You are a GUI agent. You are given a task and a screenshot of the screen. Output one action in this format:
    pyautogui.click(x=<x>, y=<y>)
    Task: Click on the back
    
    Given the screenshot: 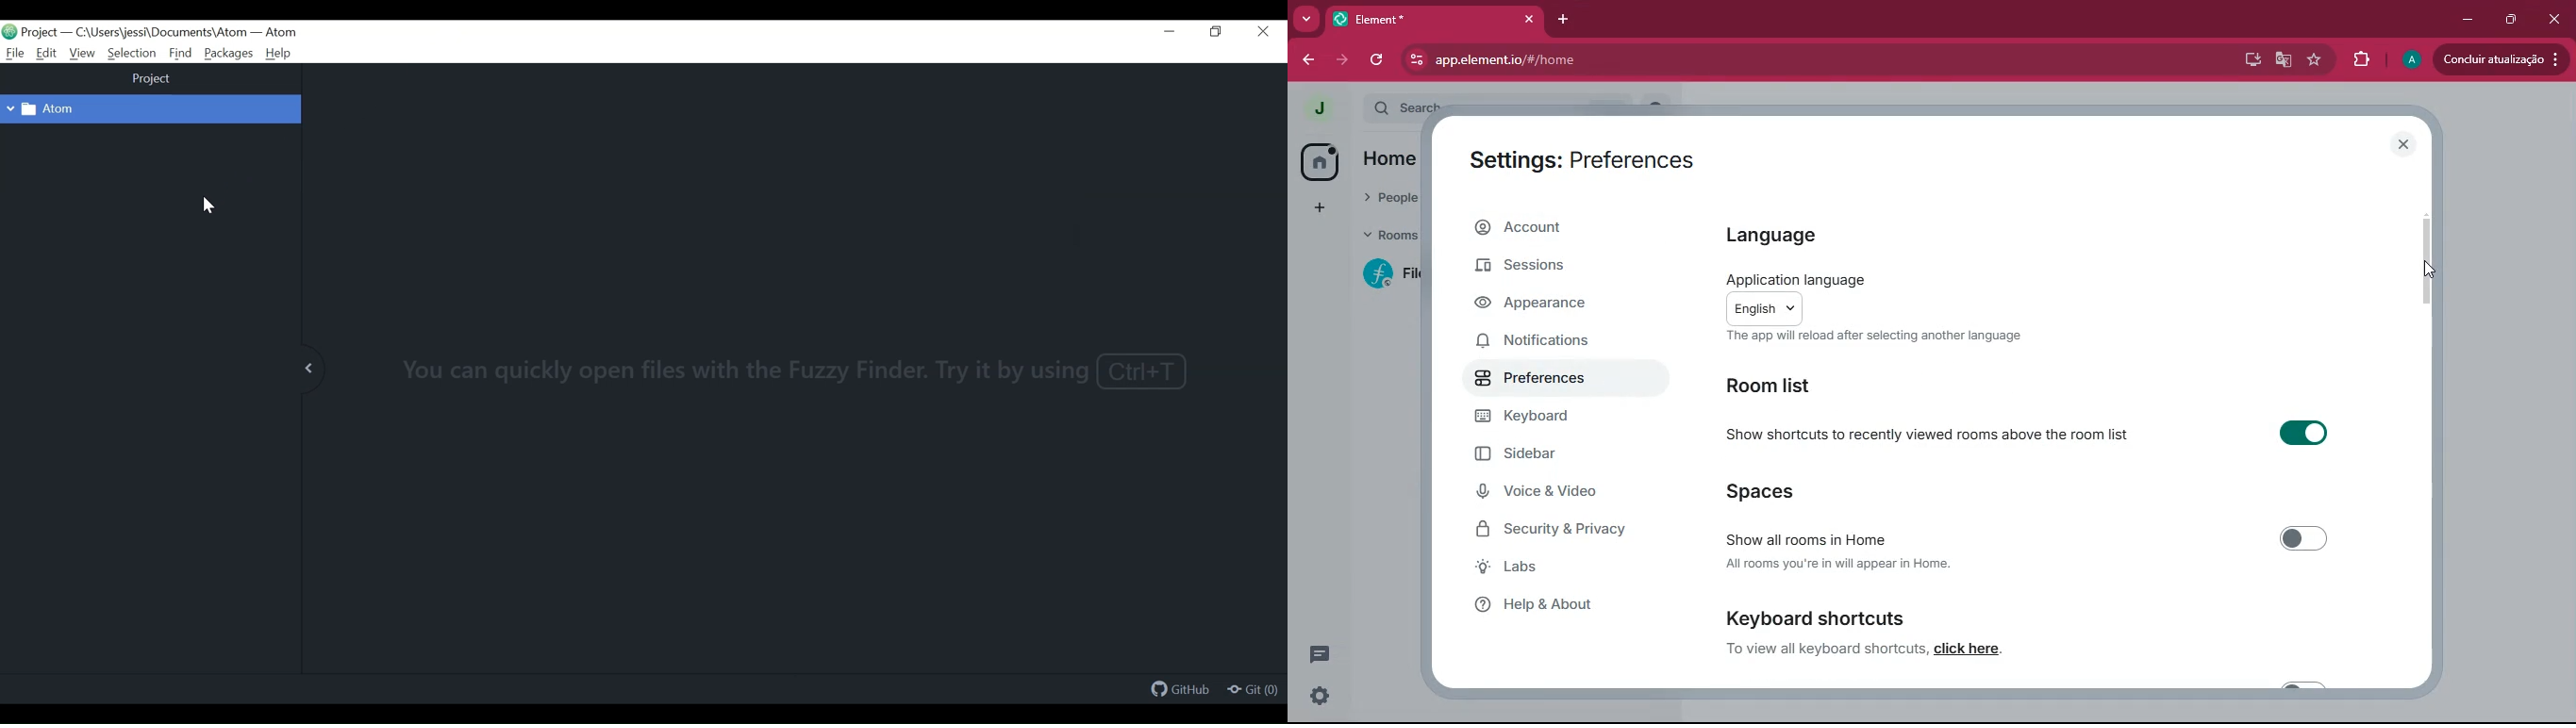 What is the action you would take?
    pyautogui.click(x=1305, y=60)
    